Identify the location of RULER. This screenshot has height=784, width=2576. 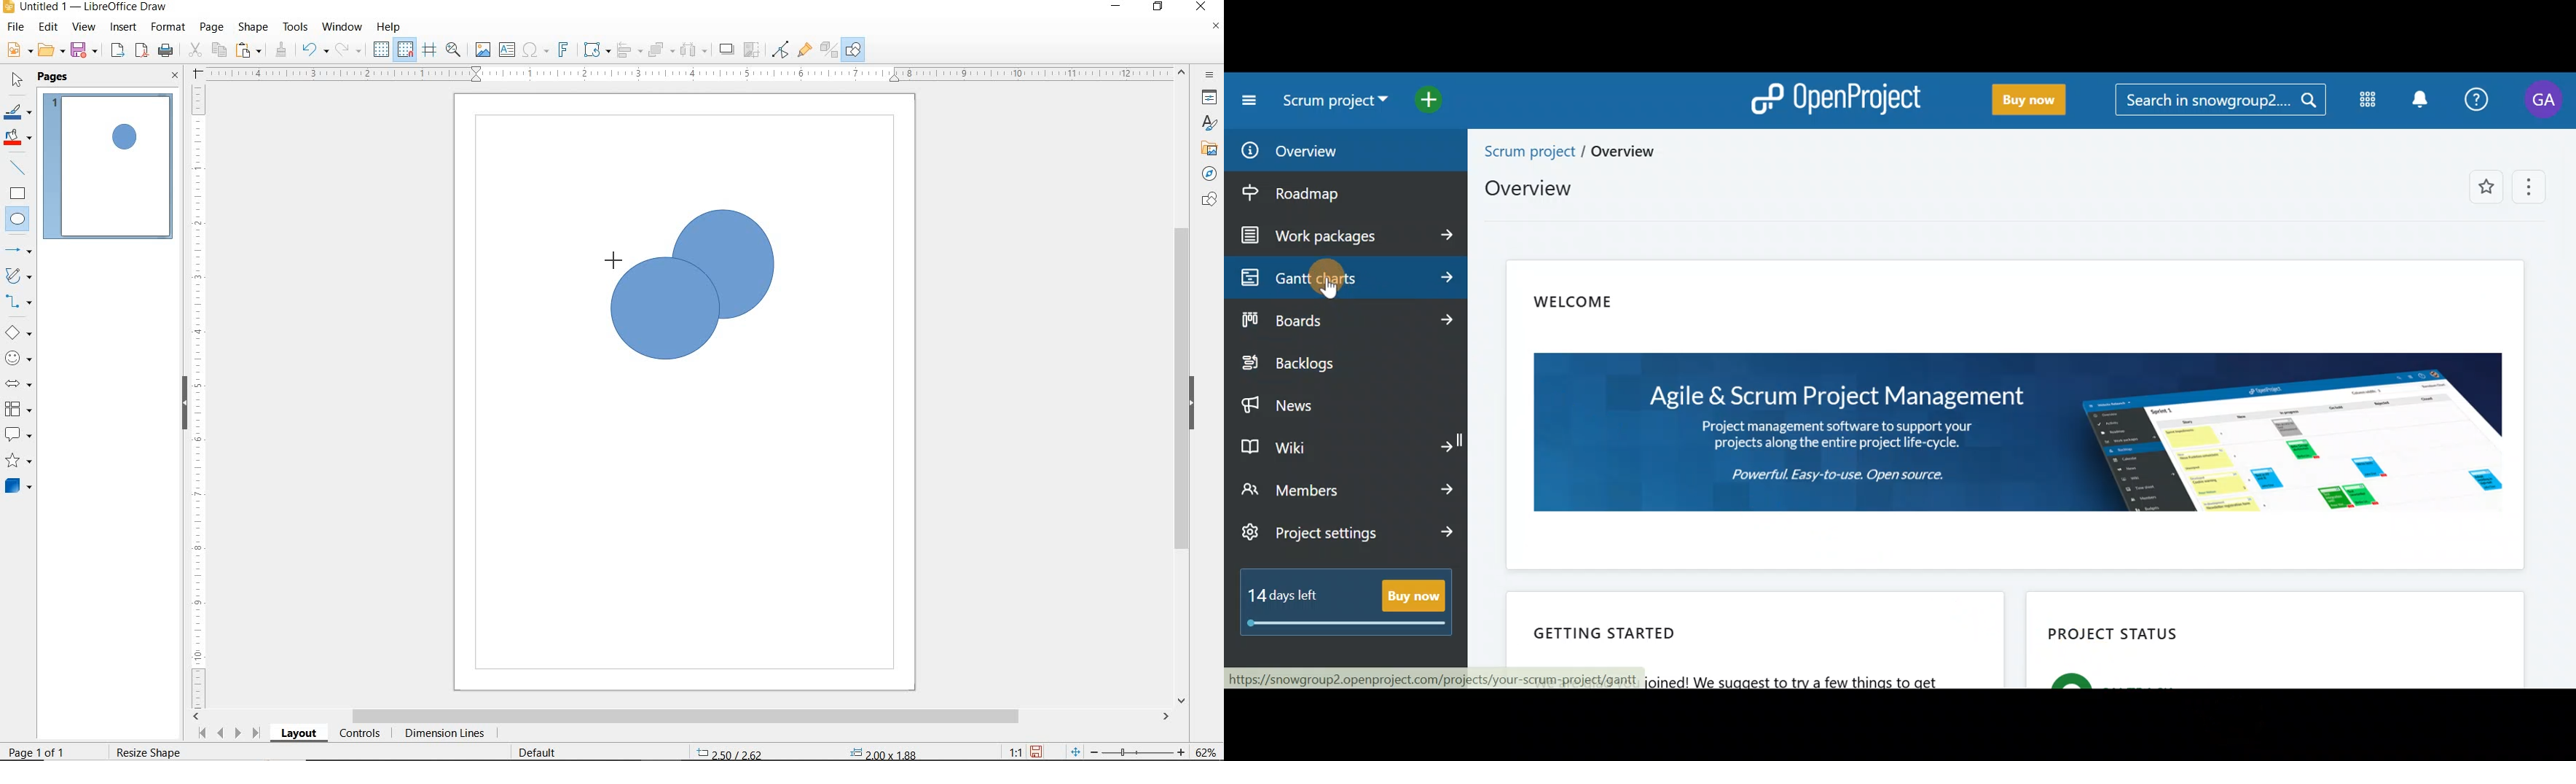
(691, 74).